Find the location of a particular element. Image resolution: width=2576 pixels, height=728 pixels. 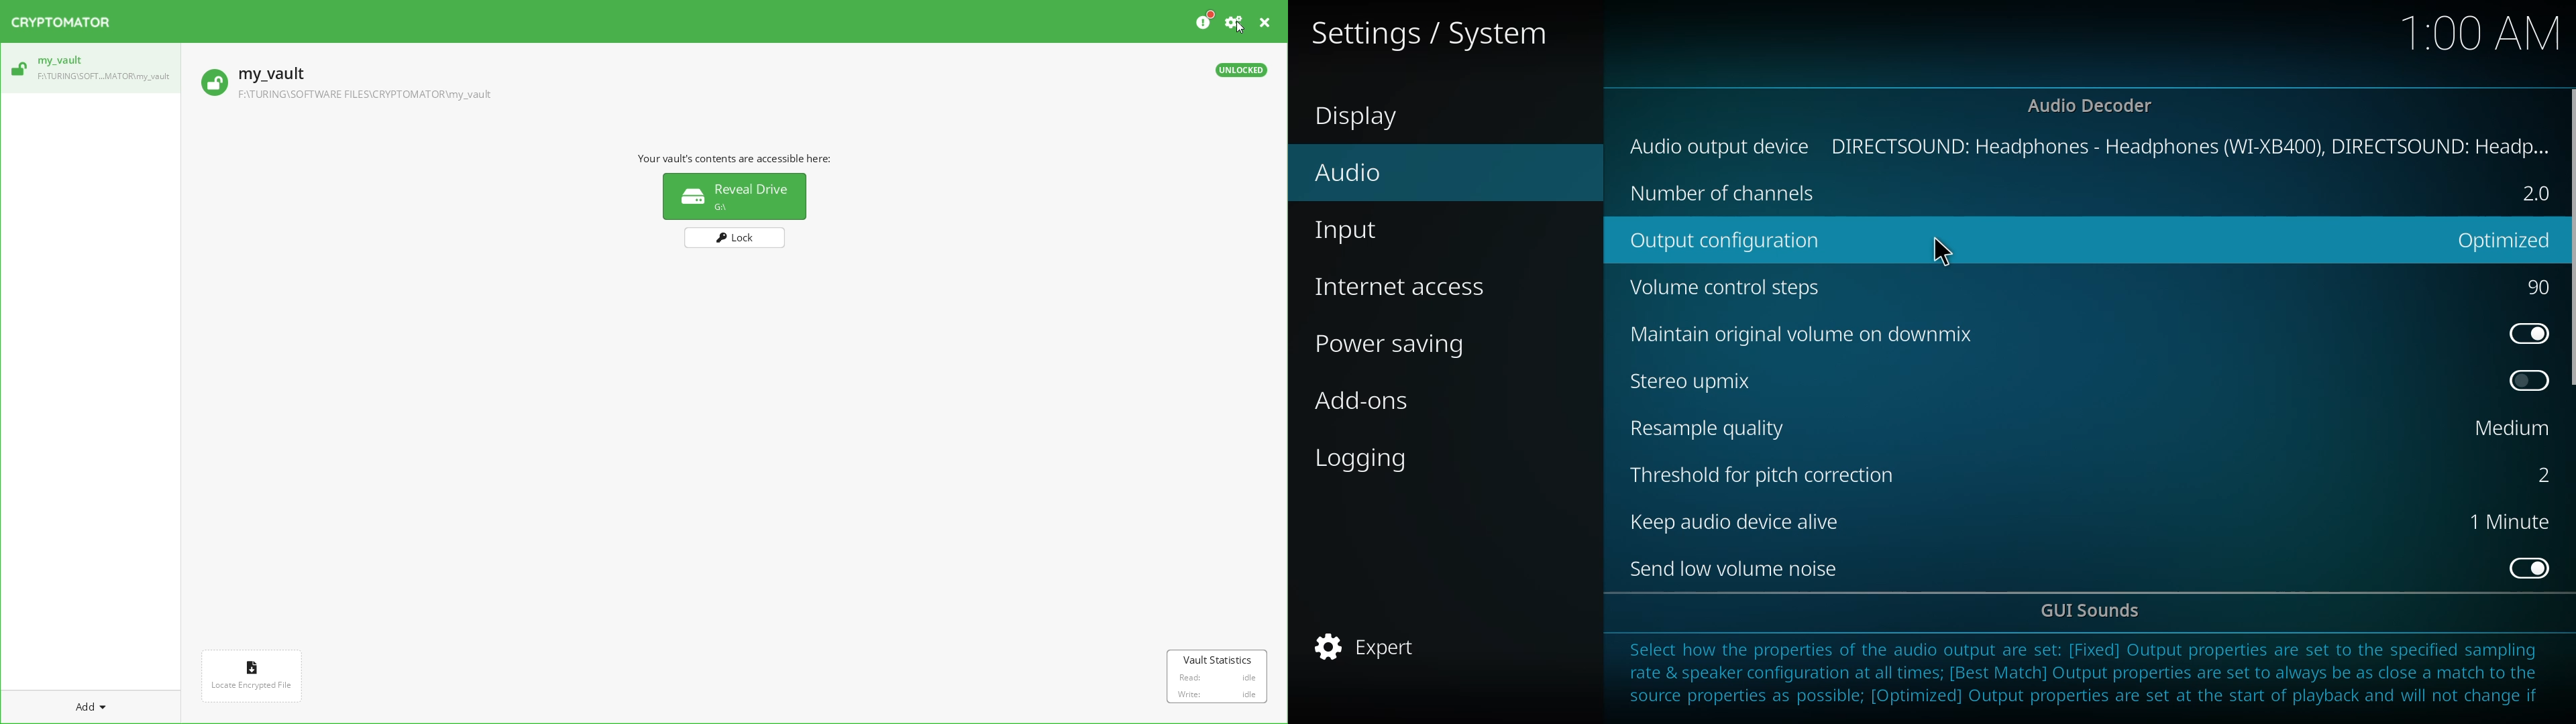

enabled is located at coordinates (2525, 566).